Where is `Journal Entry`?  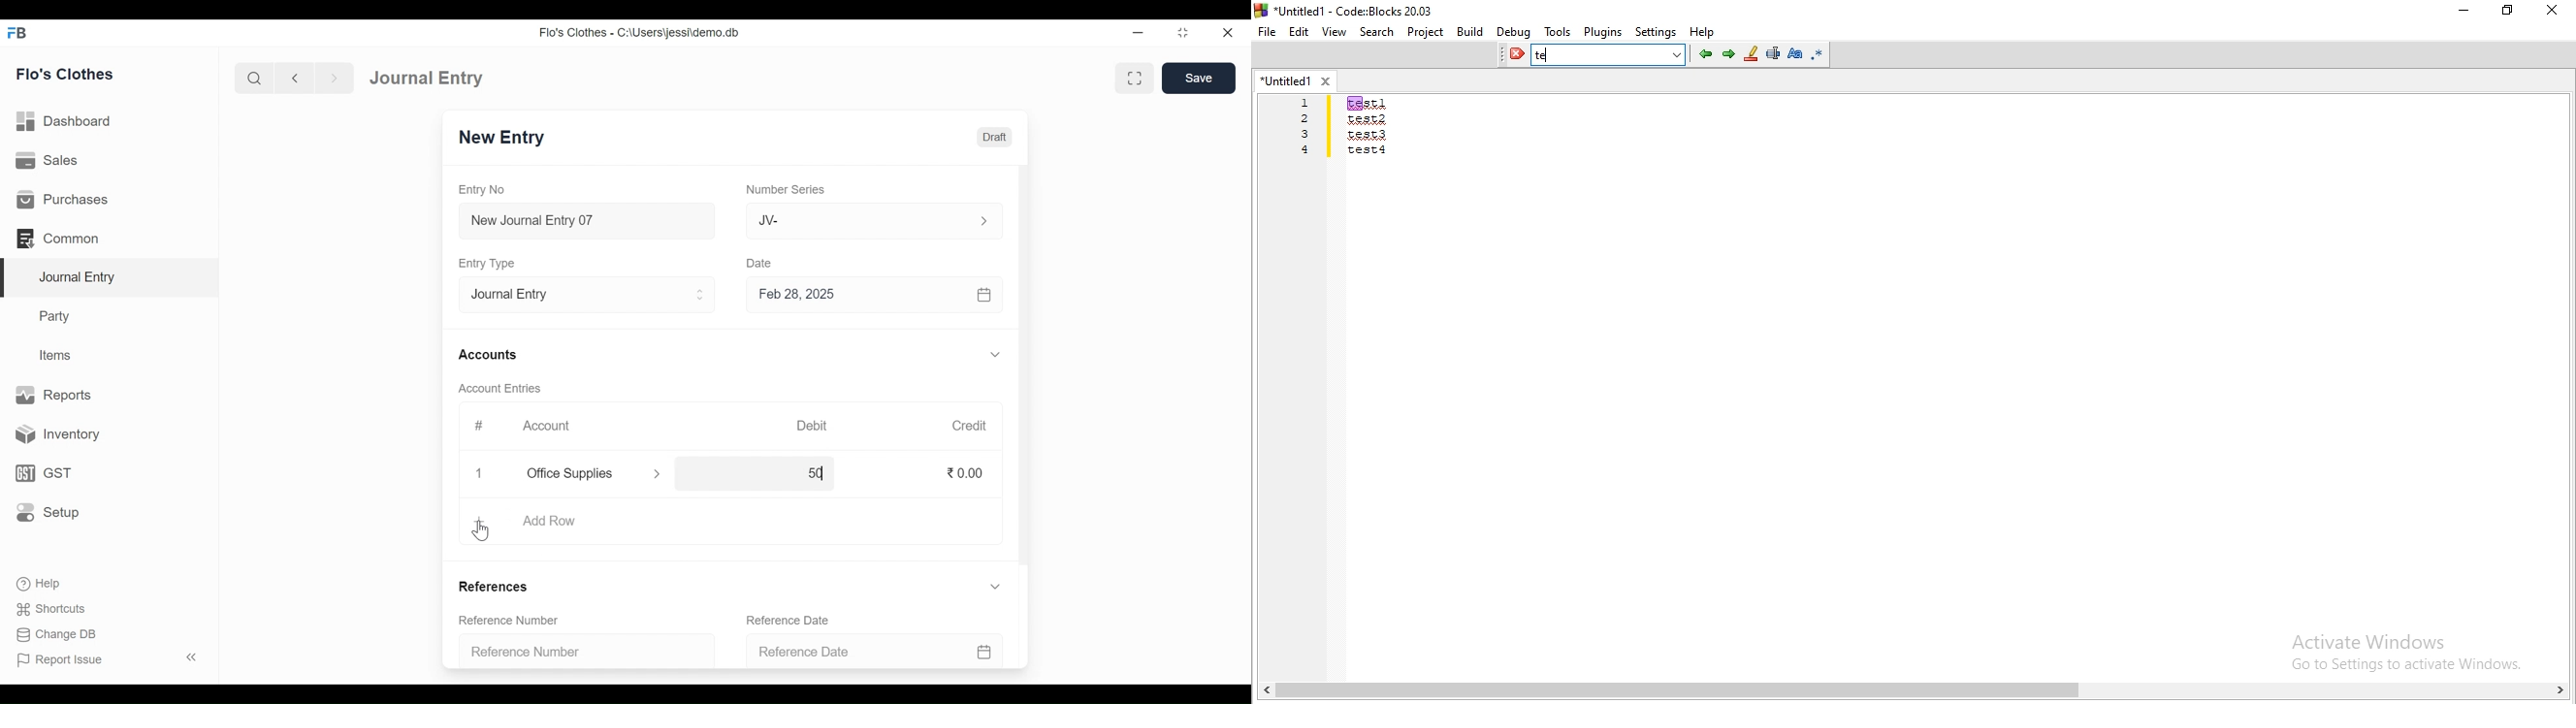
Journal Entry is located at coordinates (112, 278).